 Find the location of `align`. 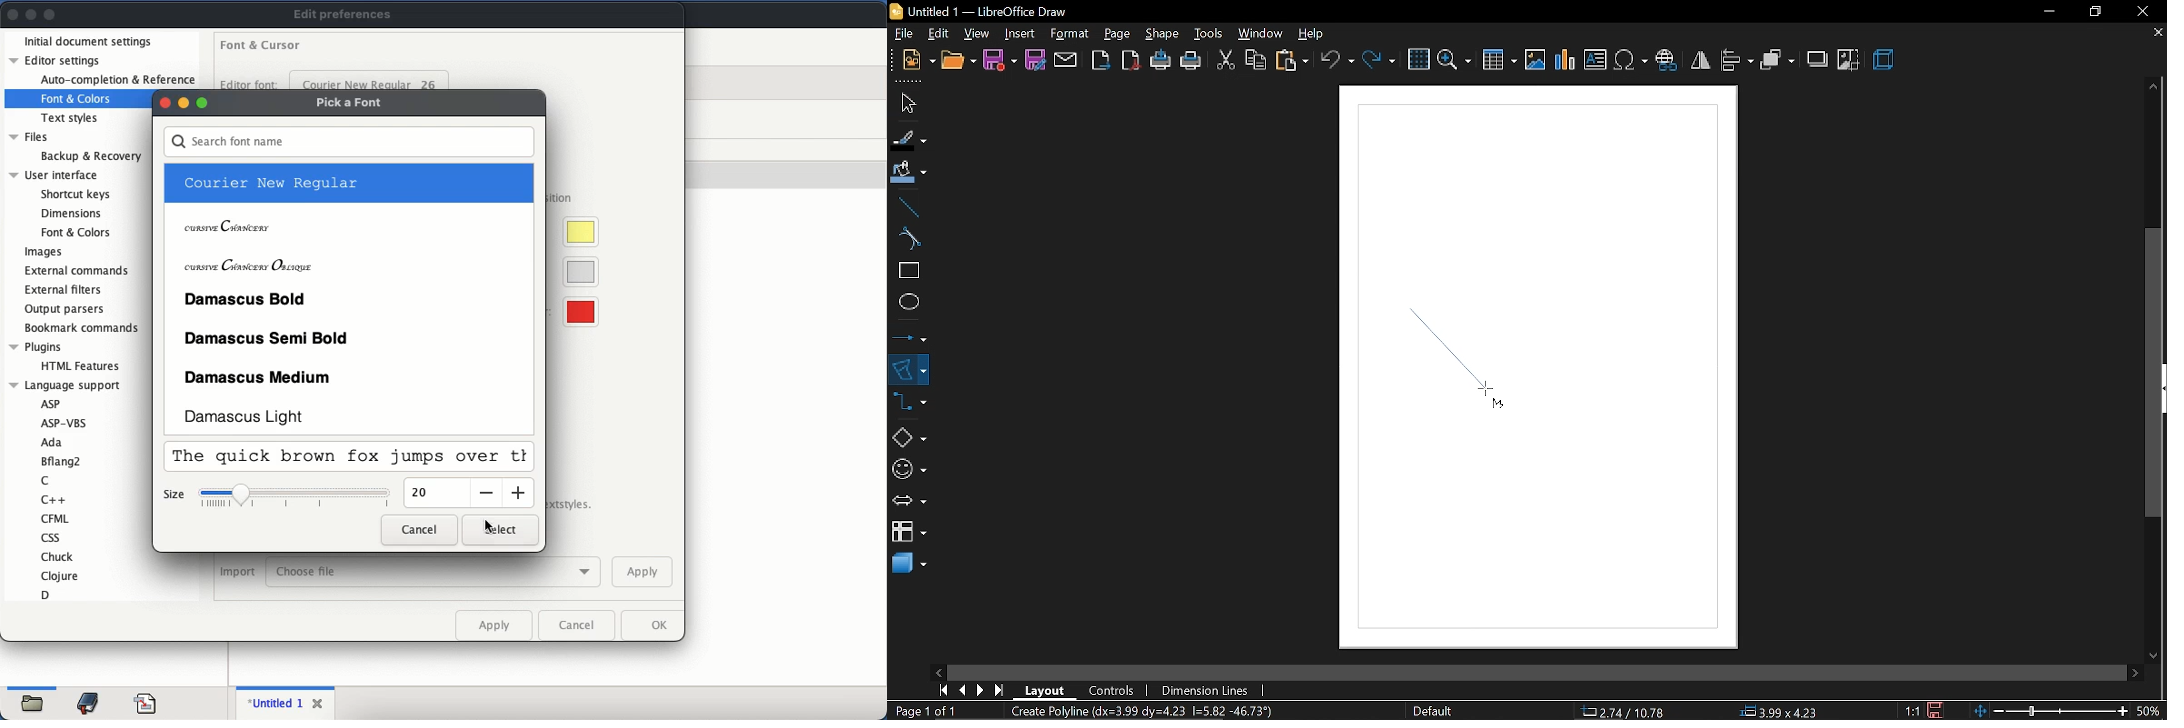

align is located at coordinates (1736, 59).